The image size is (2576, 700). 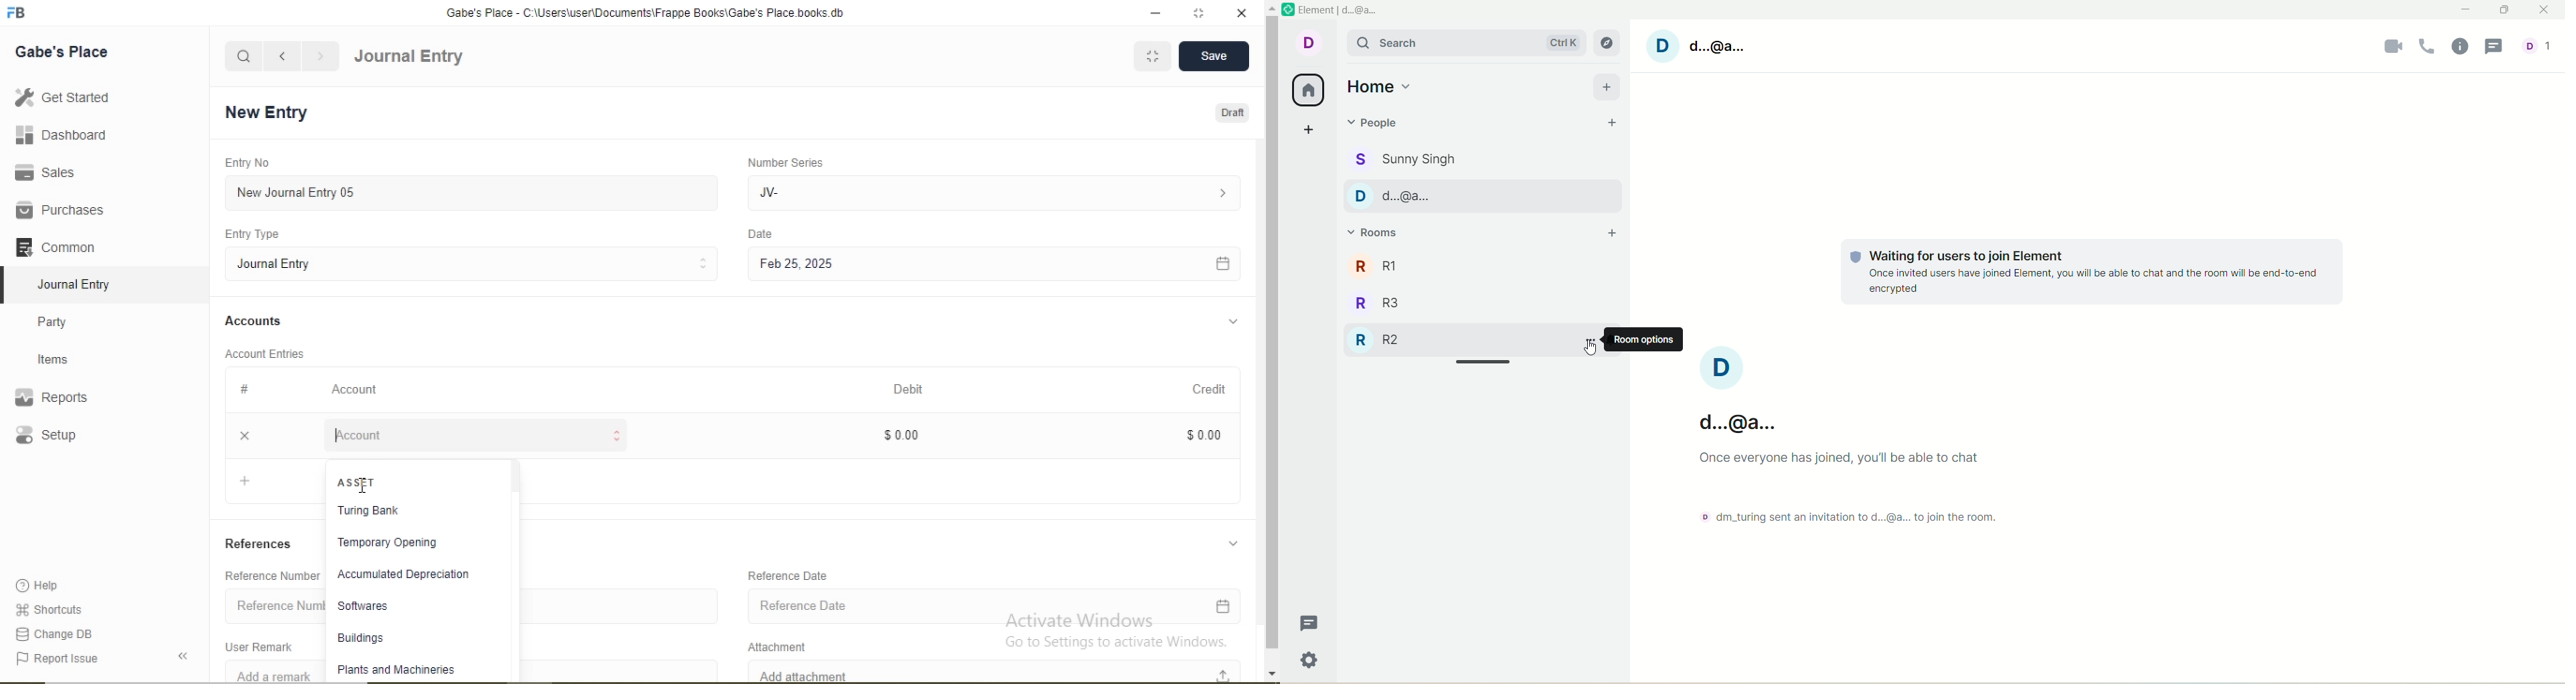 What do you see at coordinates (1309, 129) in the screenshot?
I see `create space` at bounding box center [1309, 129].